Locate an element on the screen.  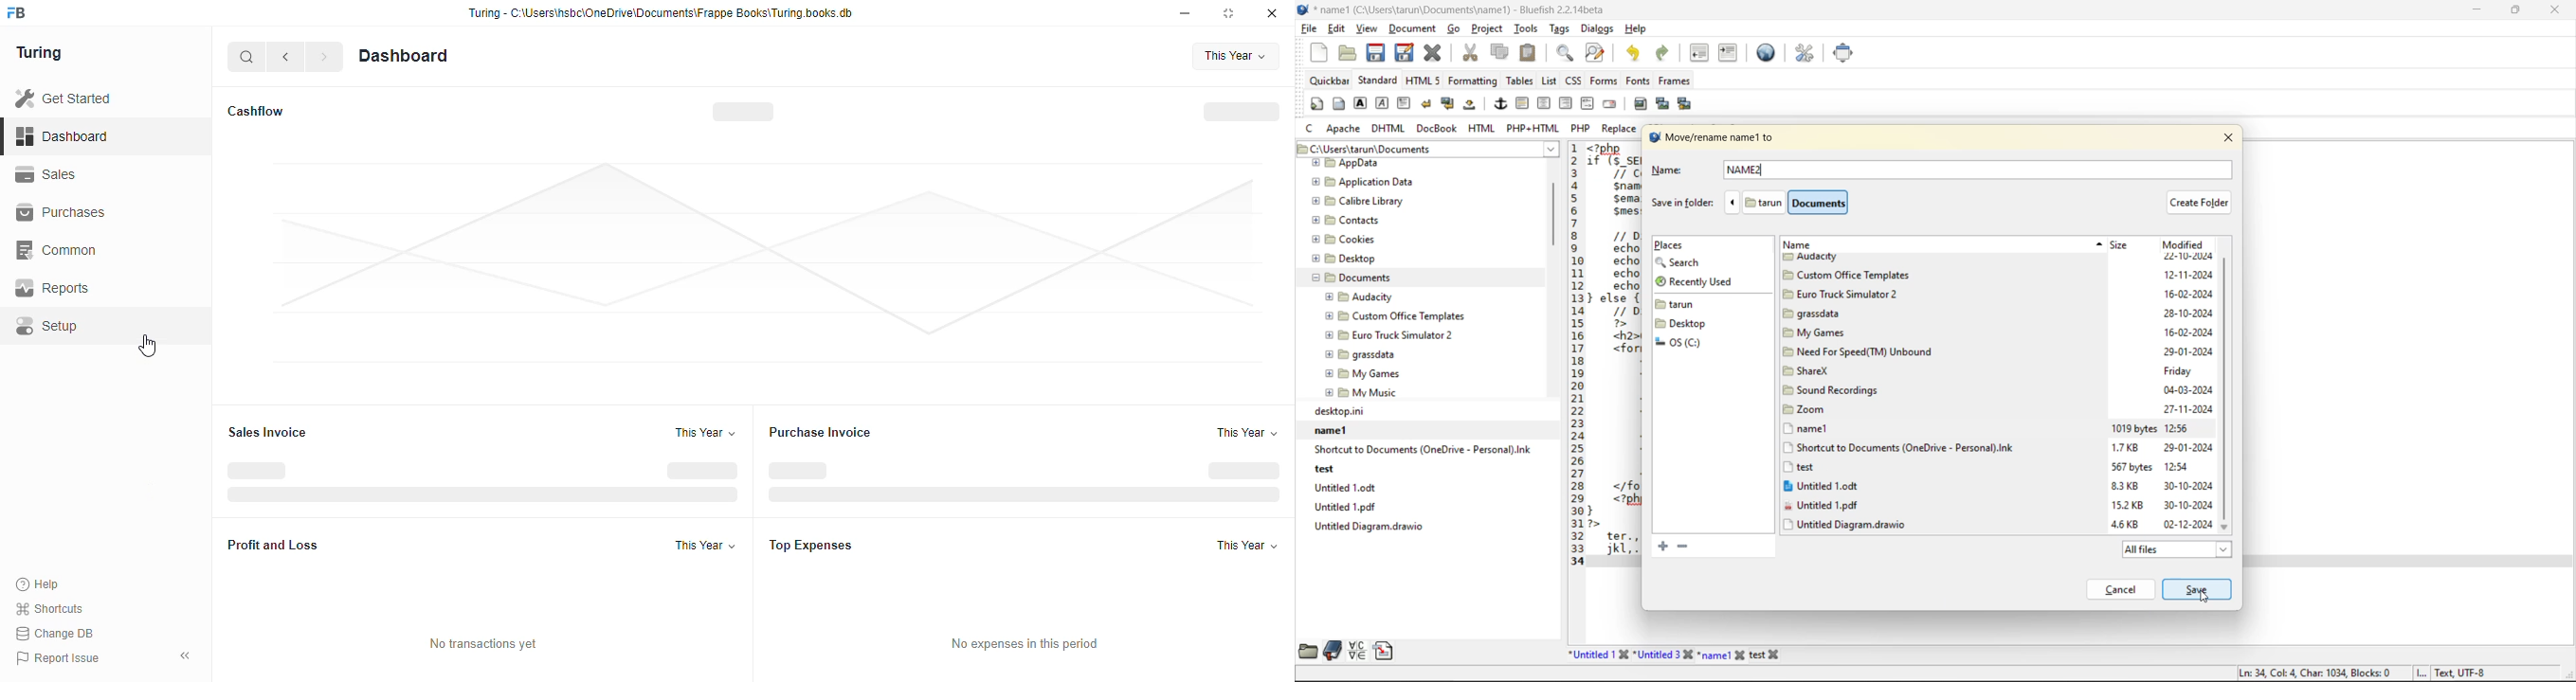
reports is located at coordinates (53, 288).